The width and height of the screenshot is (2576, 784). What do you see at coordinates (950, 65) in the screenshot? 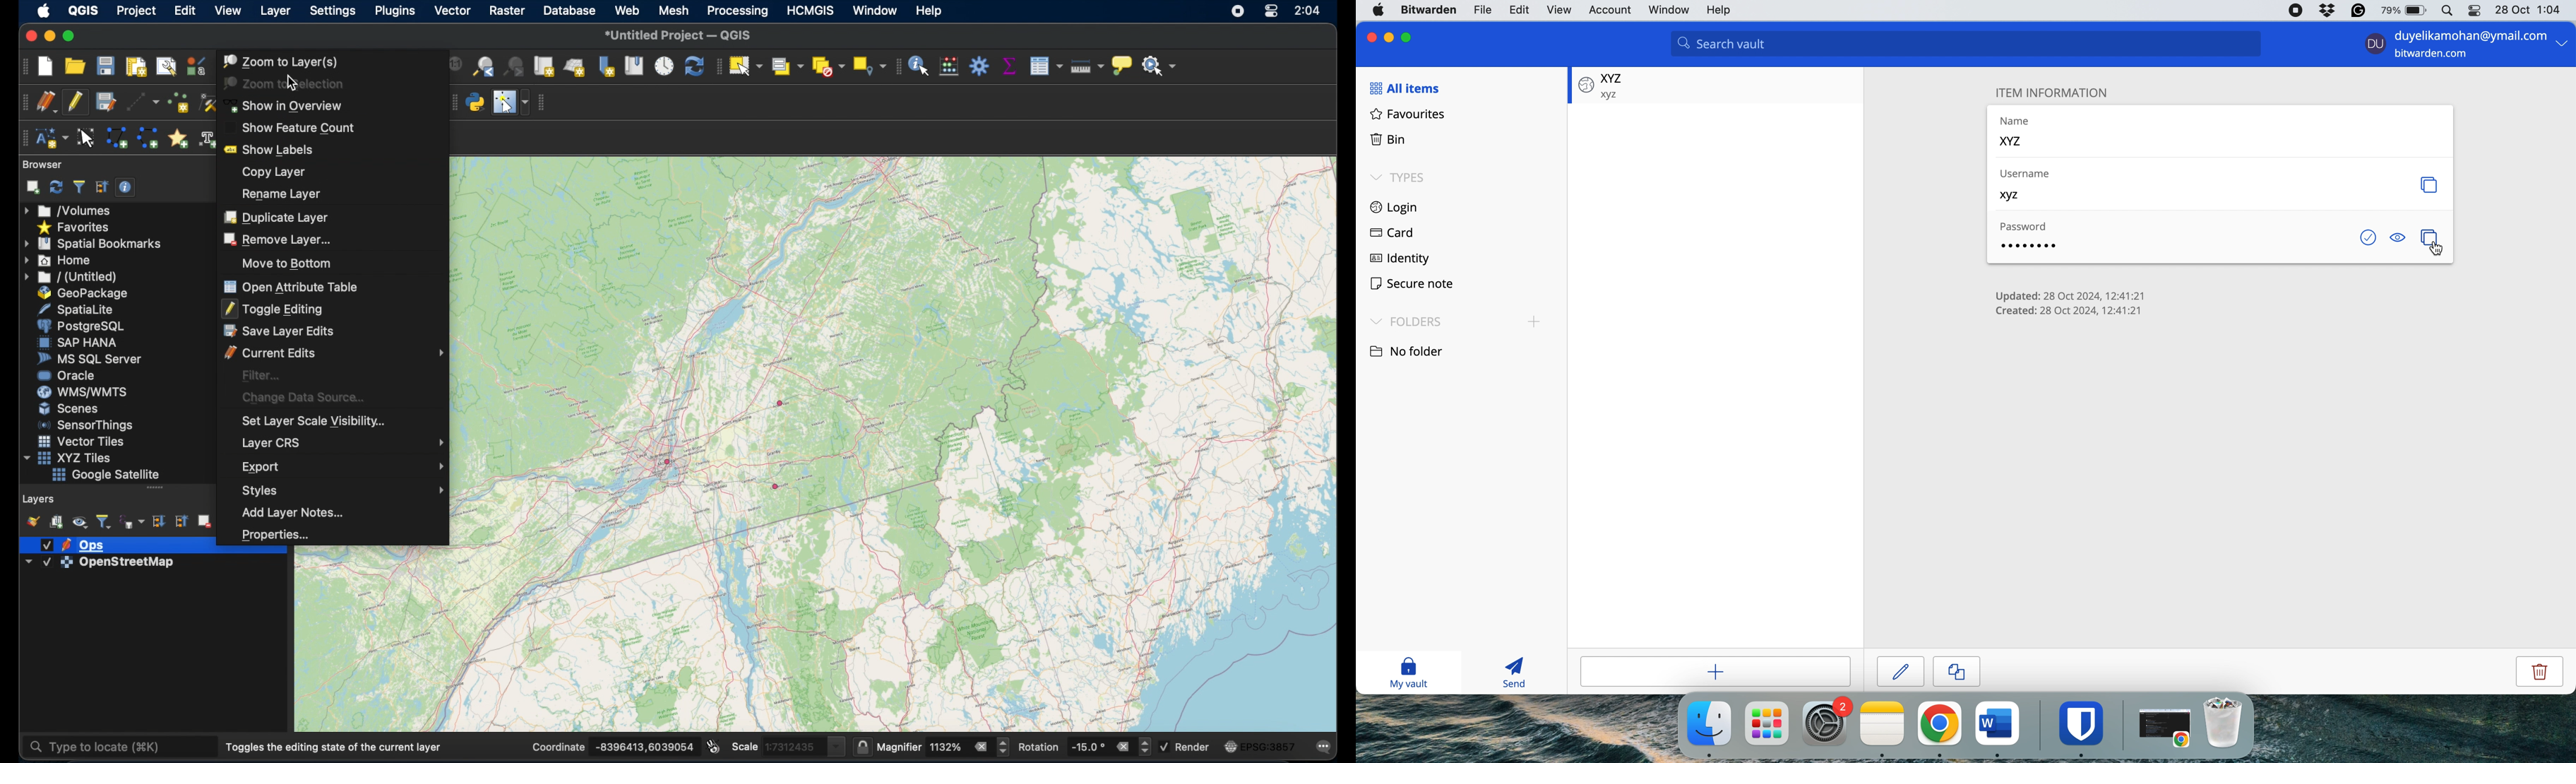
I see `open field calculator` at bounding box center [950, 65].